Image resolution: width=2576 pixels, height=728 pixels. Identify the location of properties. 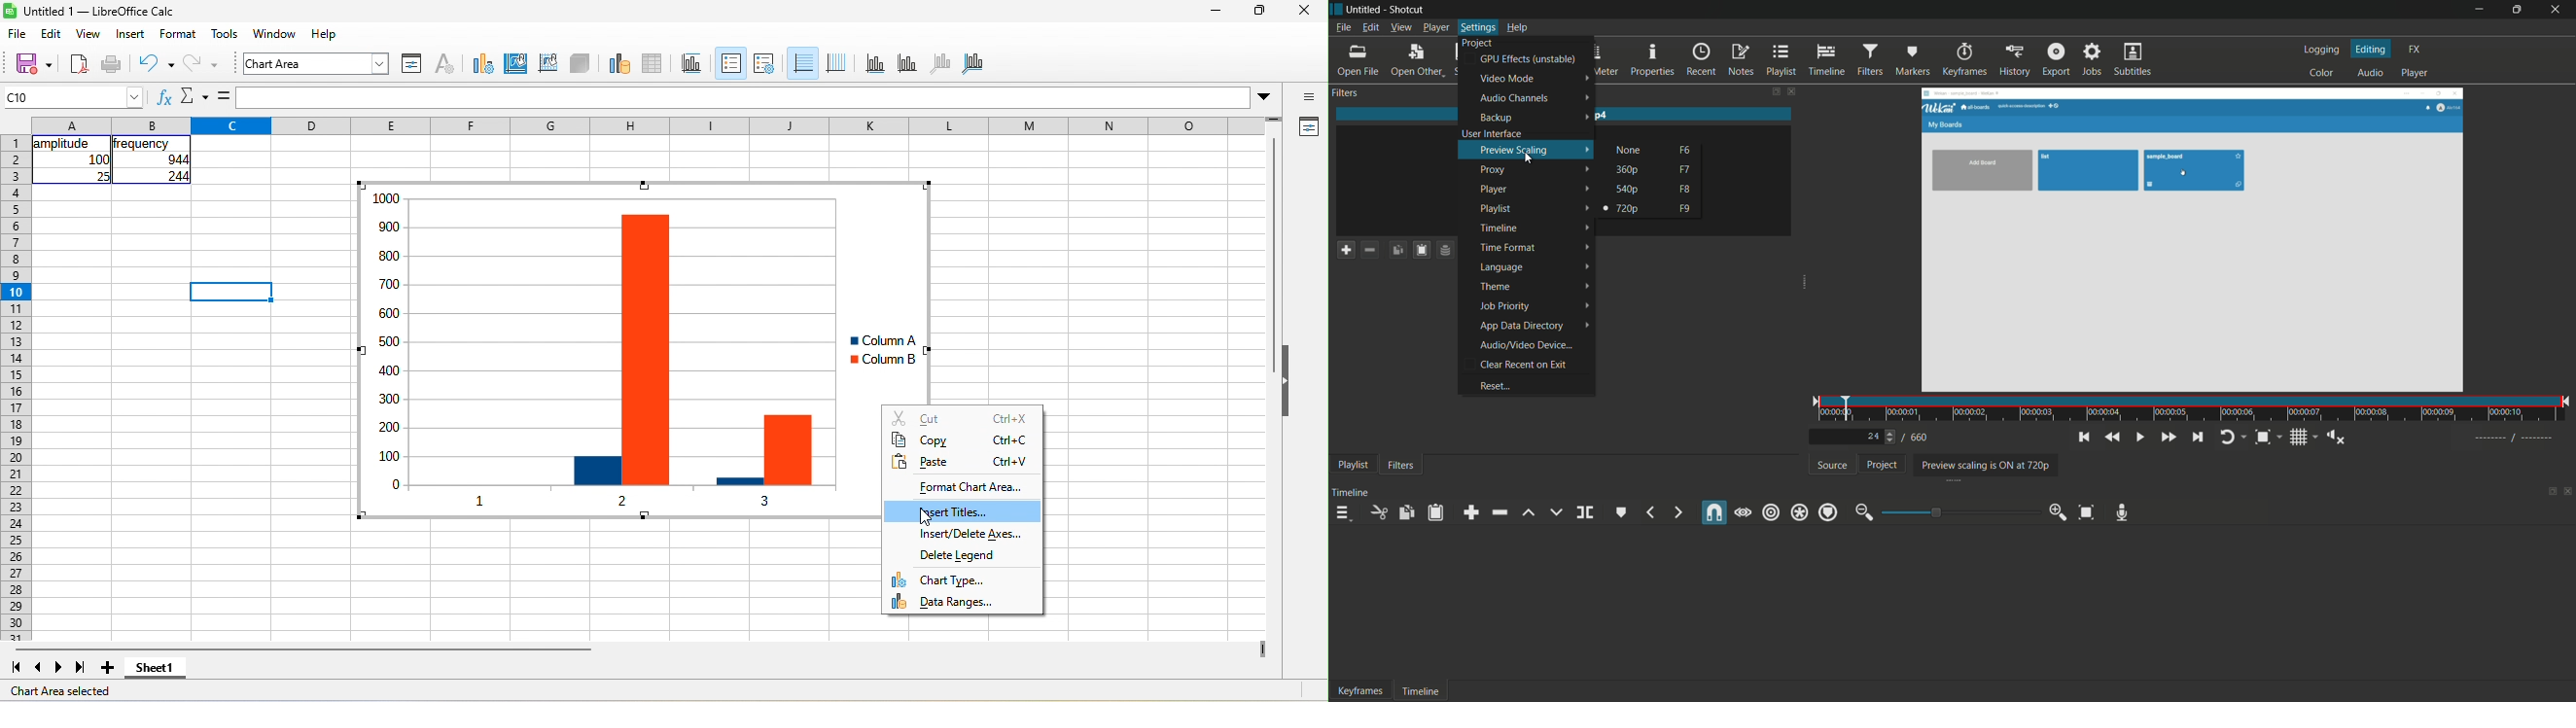
(1307, 127).